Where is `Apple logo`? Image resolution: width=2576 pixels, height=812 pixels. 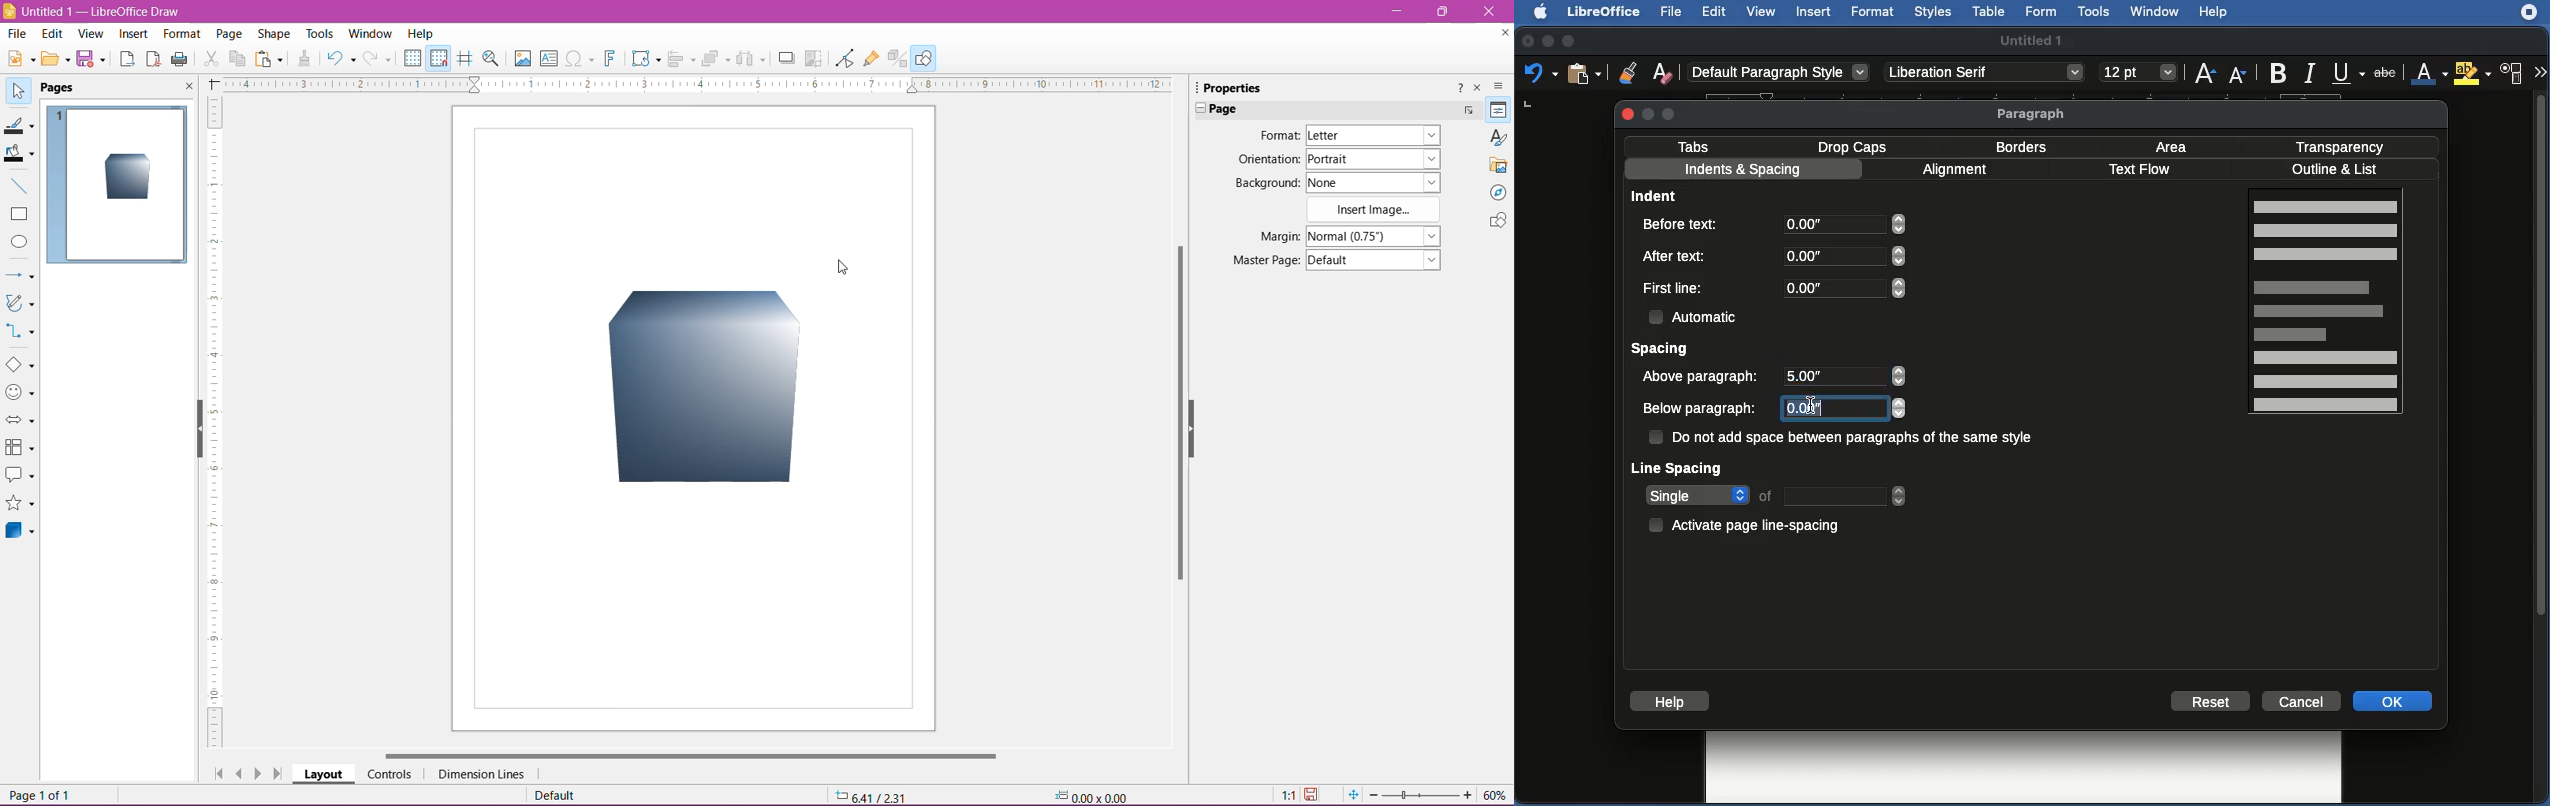
Apple logo is located at coordinates (1535, 11).